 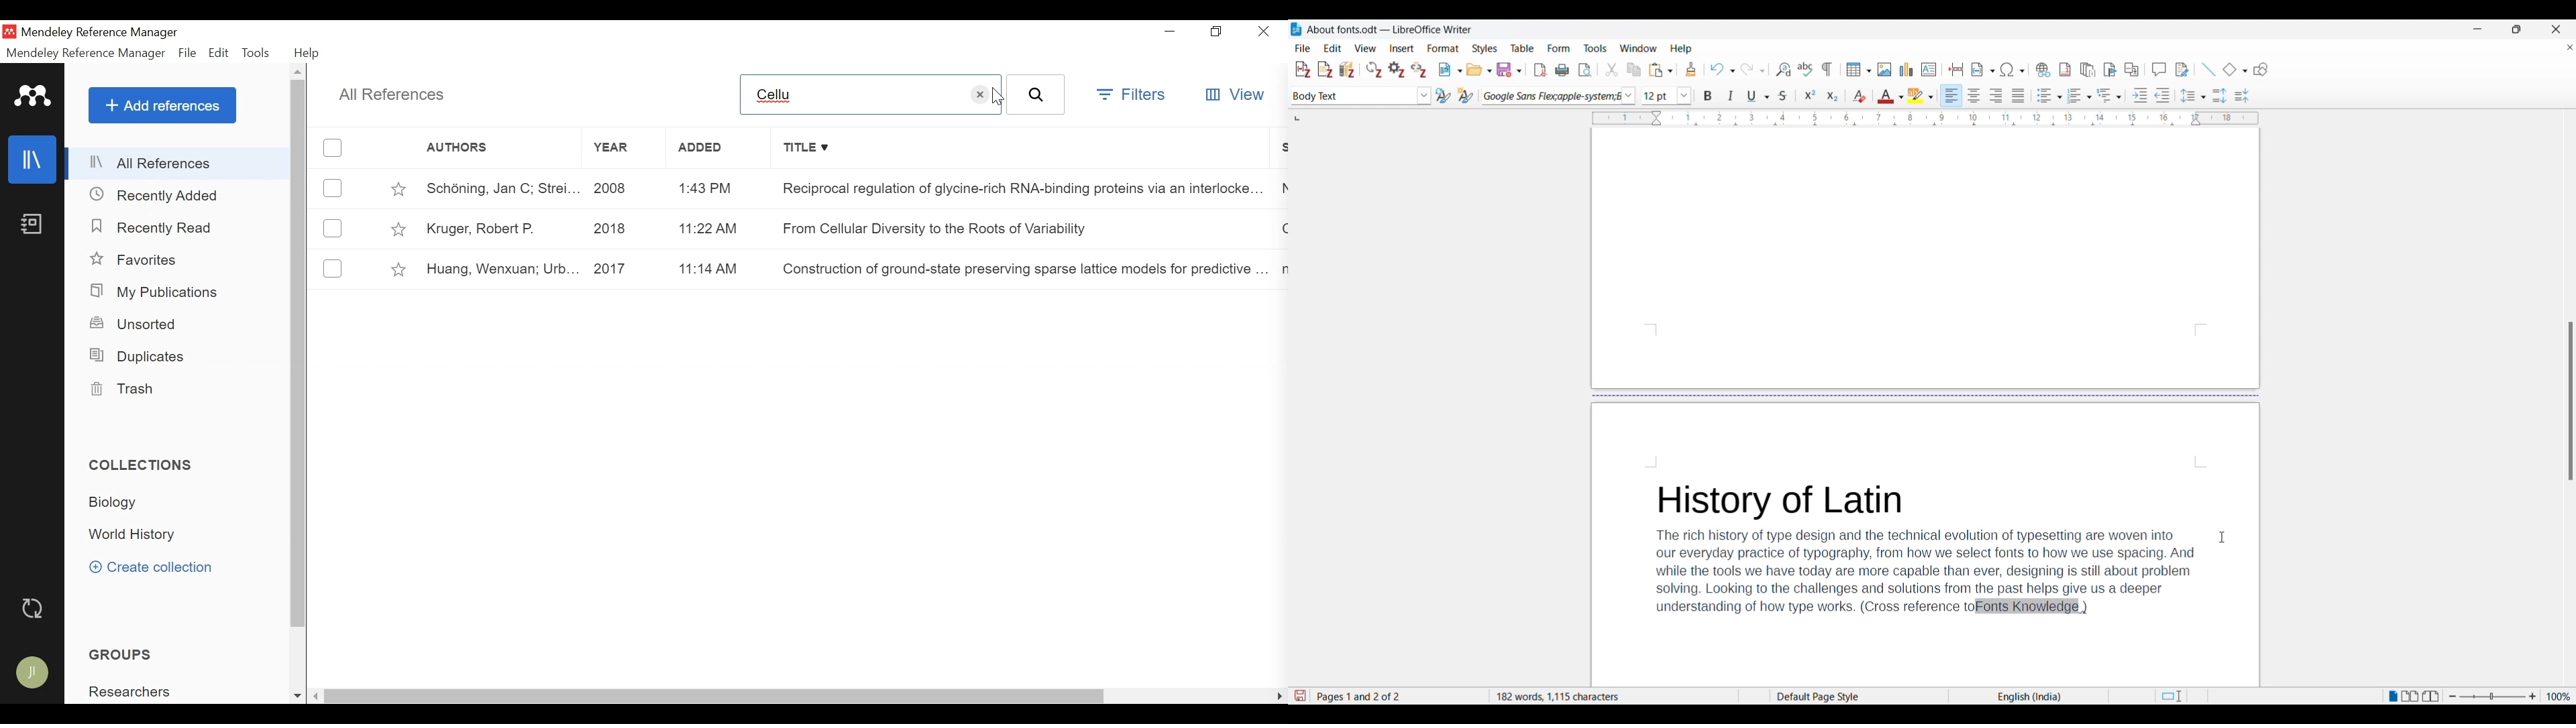 What do you see at coordinates (398, 187) in the screenshot?
I see `Toggle Favorites` at bounding box center [398, 187].